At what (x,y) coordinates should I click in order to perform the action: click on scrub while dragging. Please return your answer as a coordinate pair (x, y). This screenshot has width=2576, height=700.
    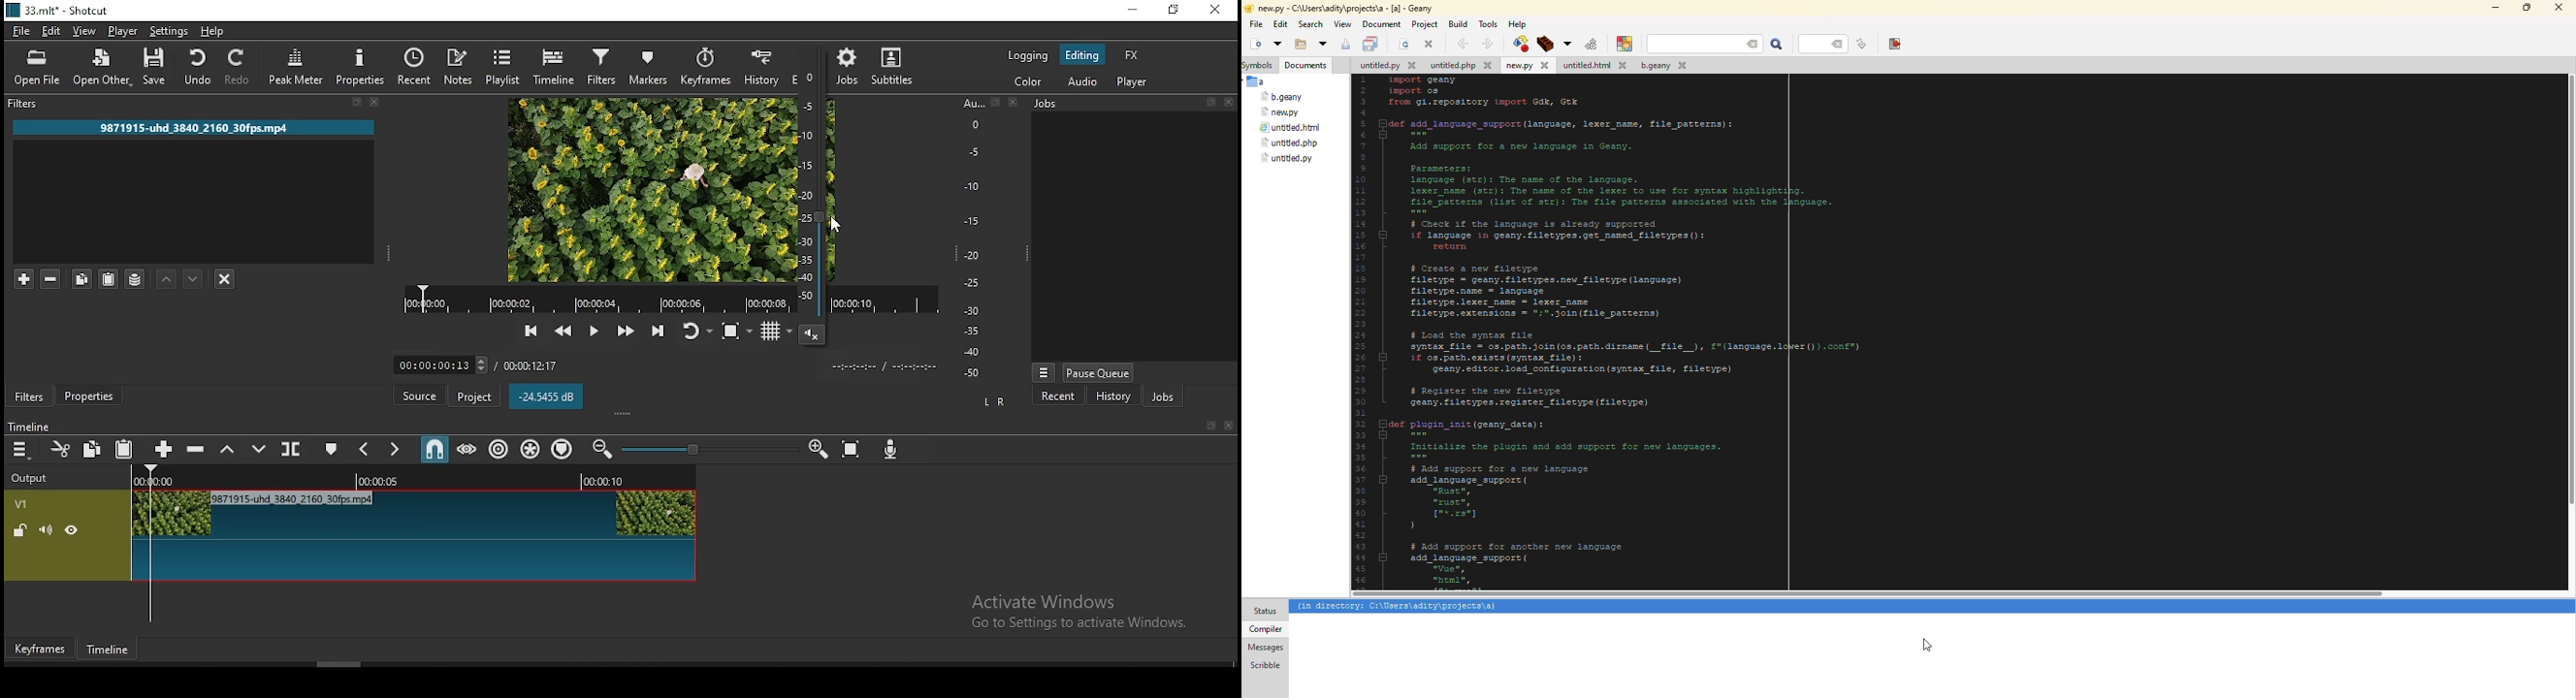
    Looking at the image, I should click on (467, 450).